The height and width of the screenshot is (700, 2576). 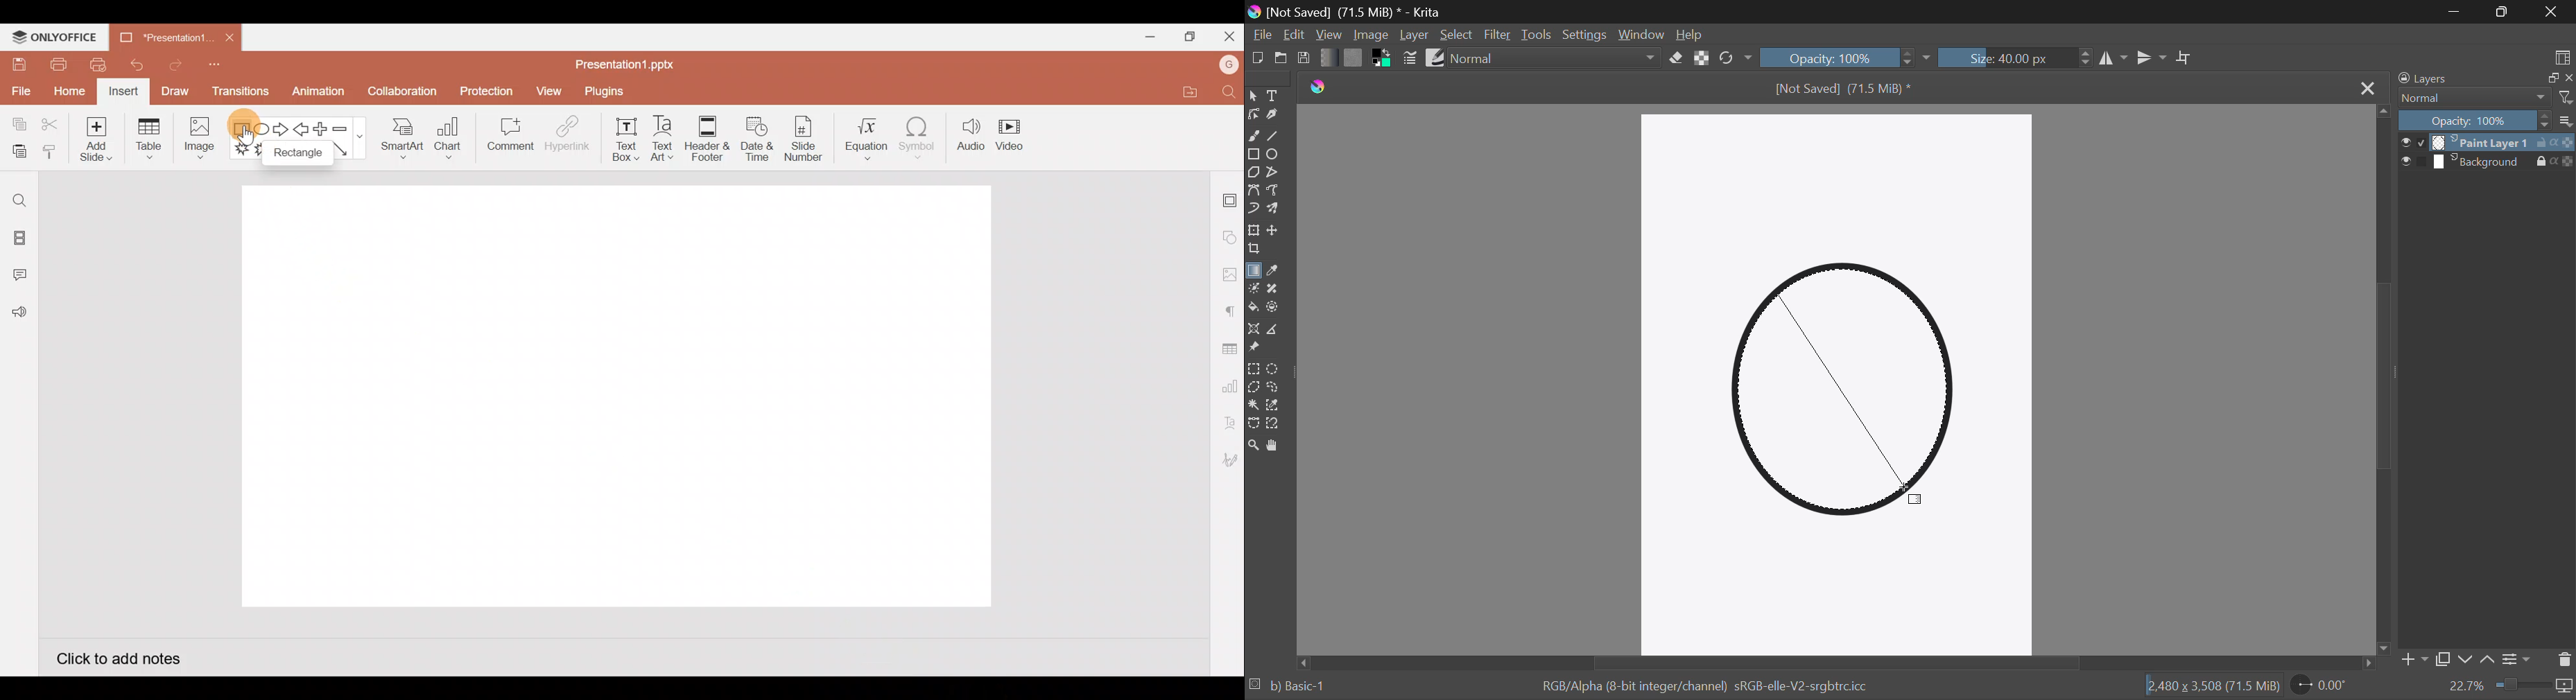 I want to click on Close, so click(x=2368, y=89).